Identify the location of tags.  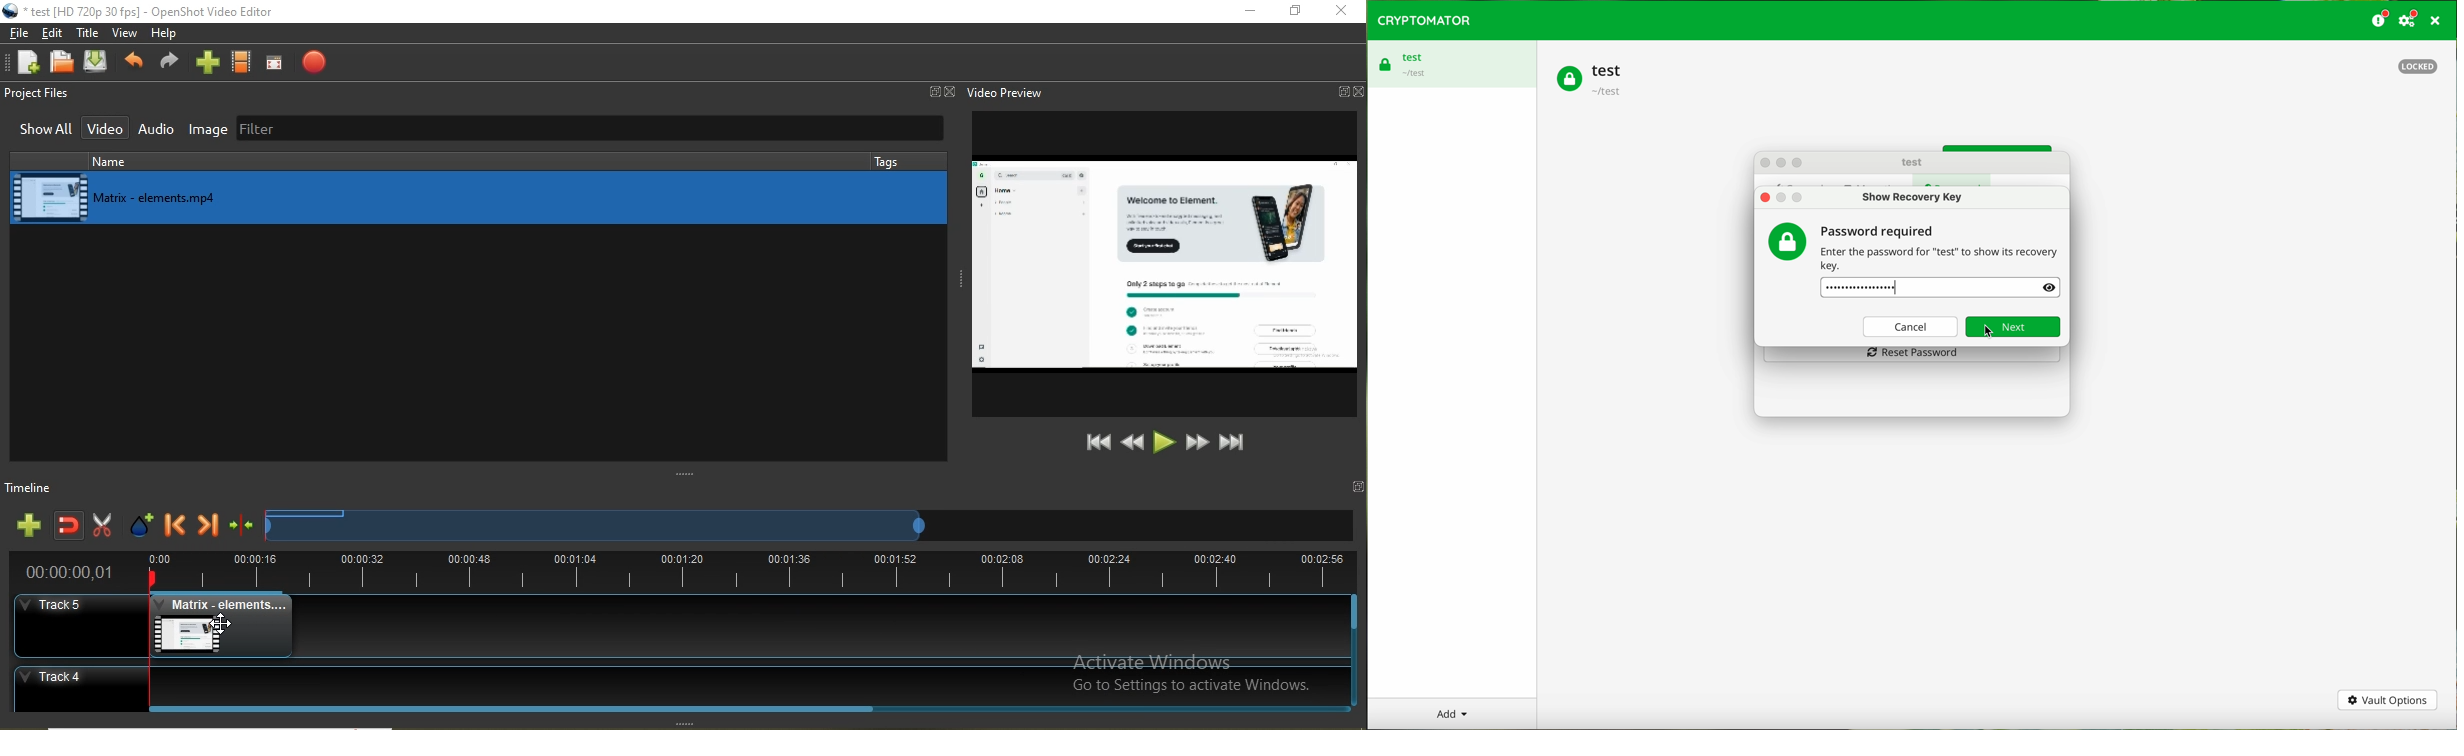
(890, 161).